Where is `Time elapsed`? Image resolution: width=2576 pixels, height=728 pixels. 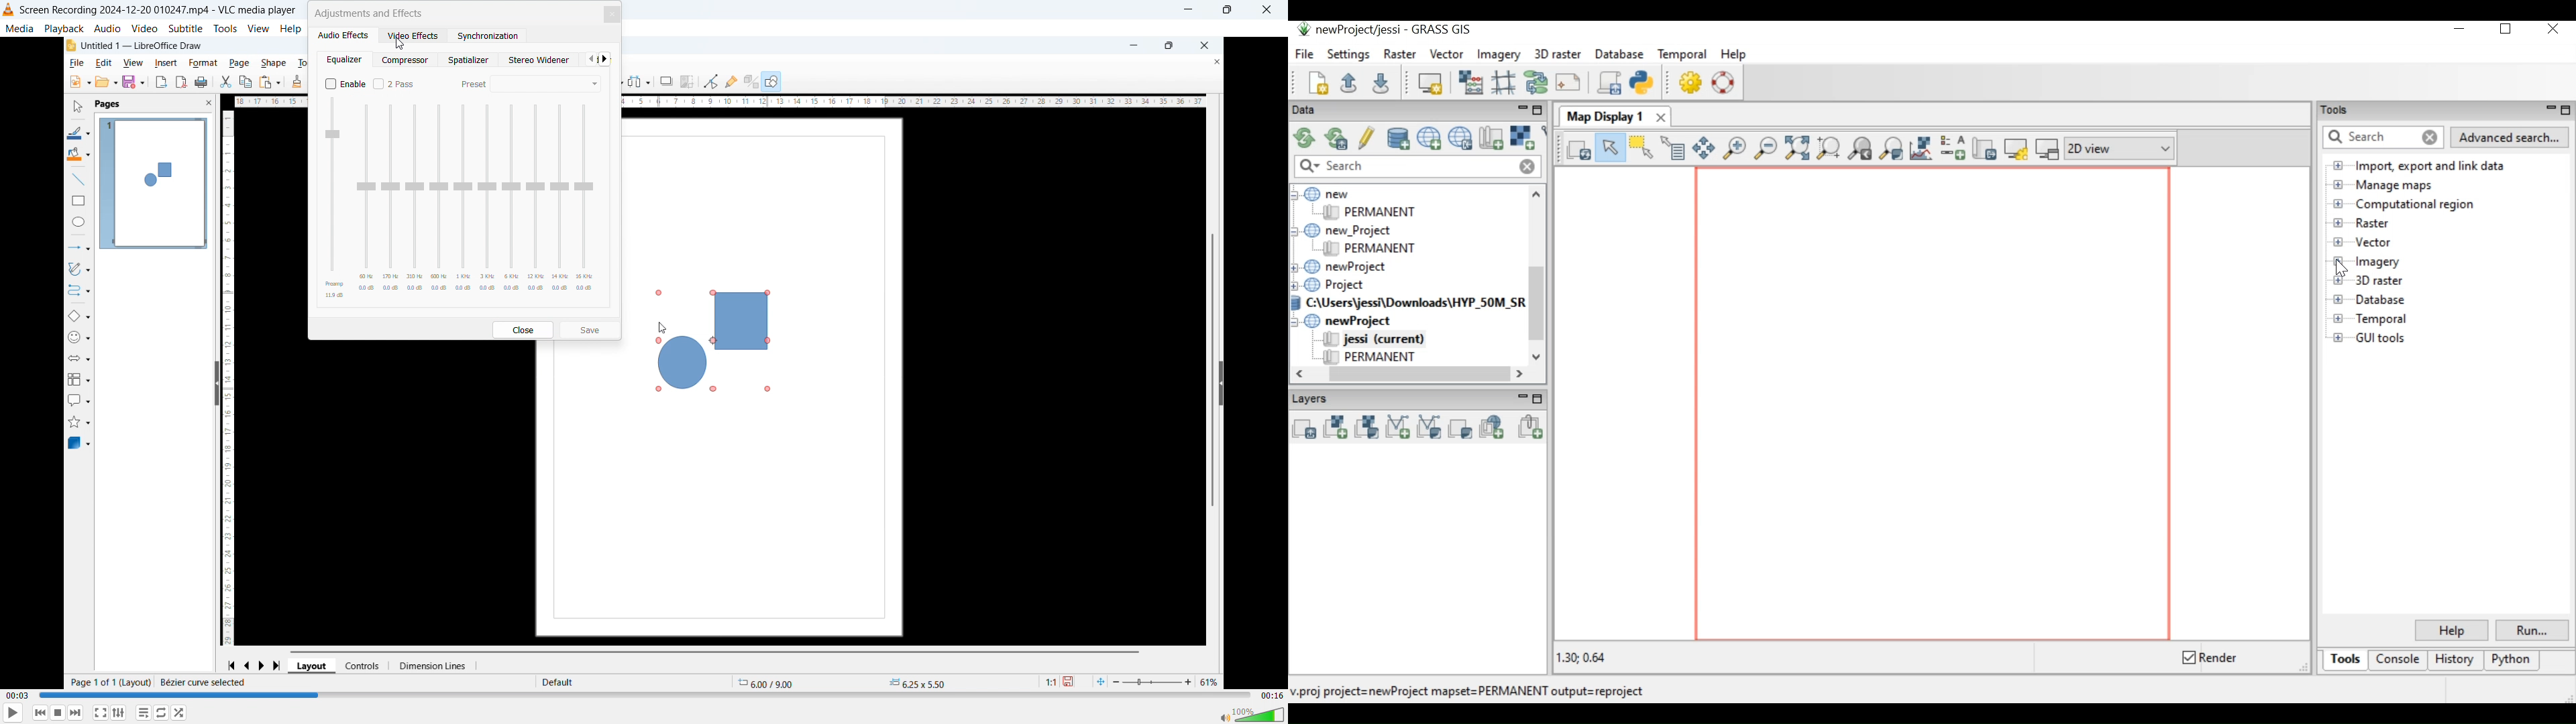
Time elapsed is located at coordinates (19, 696).